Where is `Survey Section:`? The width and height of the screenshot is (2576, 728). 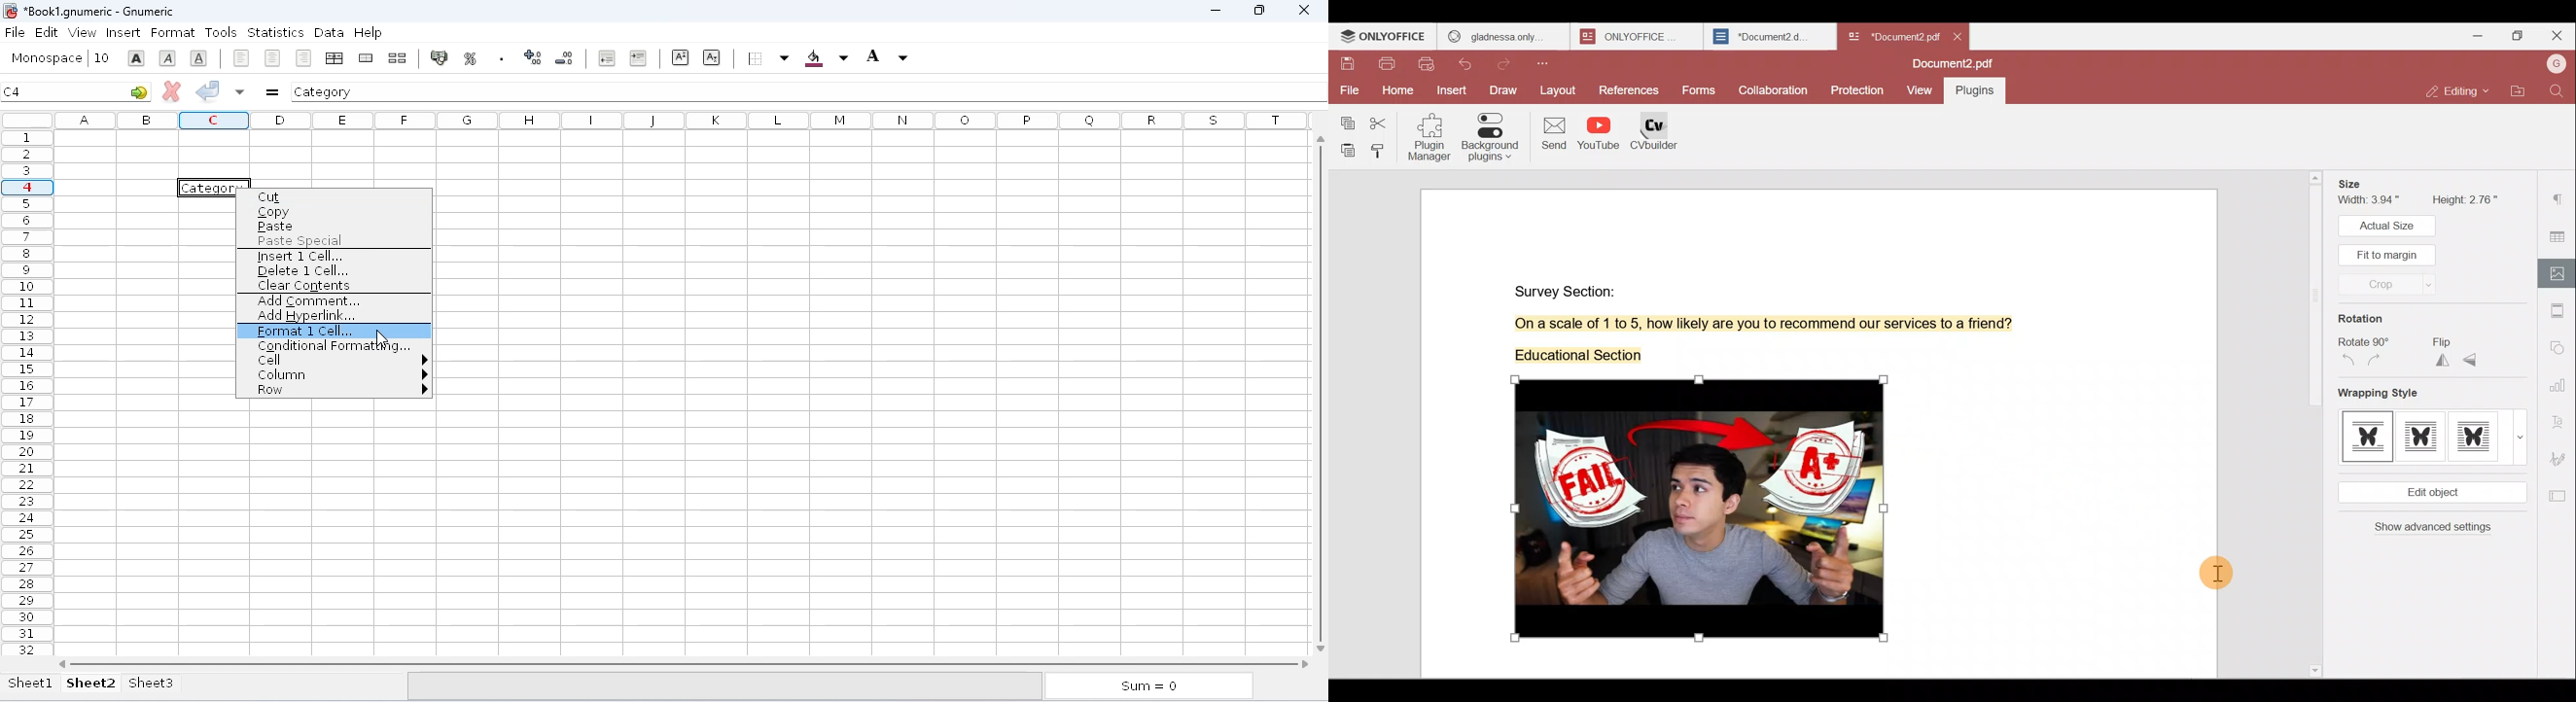 Survey Section: is located at coordinates (1568, 289).